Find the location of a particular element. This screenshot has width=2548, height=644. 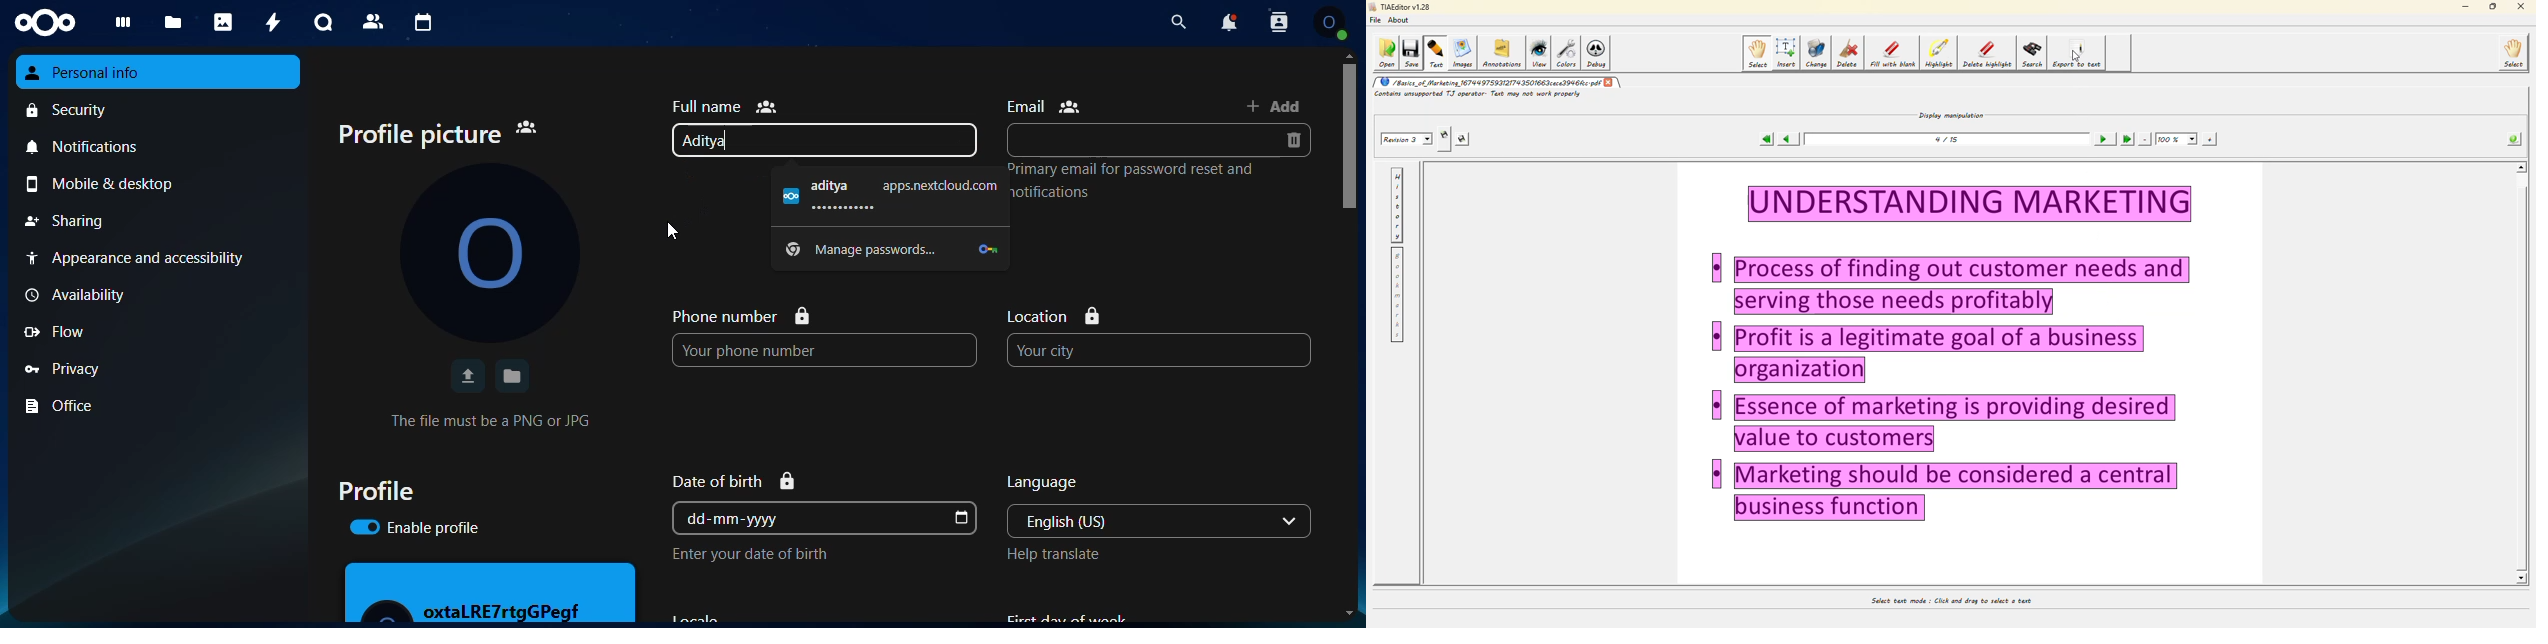

English (US) is located at coordinates (1139, 521).